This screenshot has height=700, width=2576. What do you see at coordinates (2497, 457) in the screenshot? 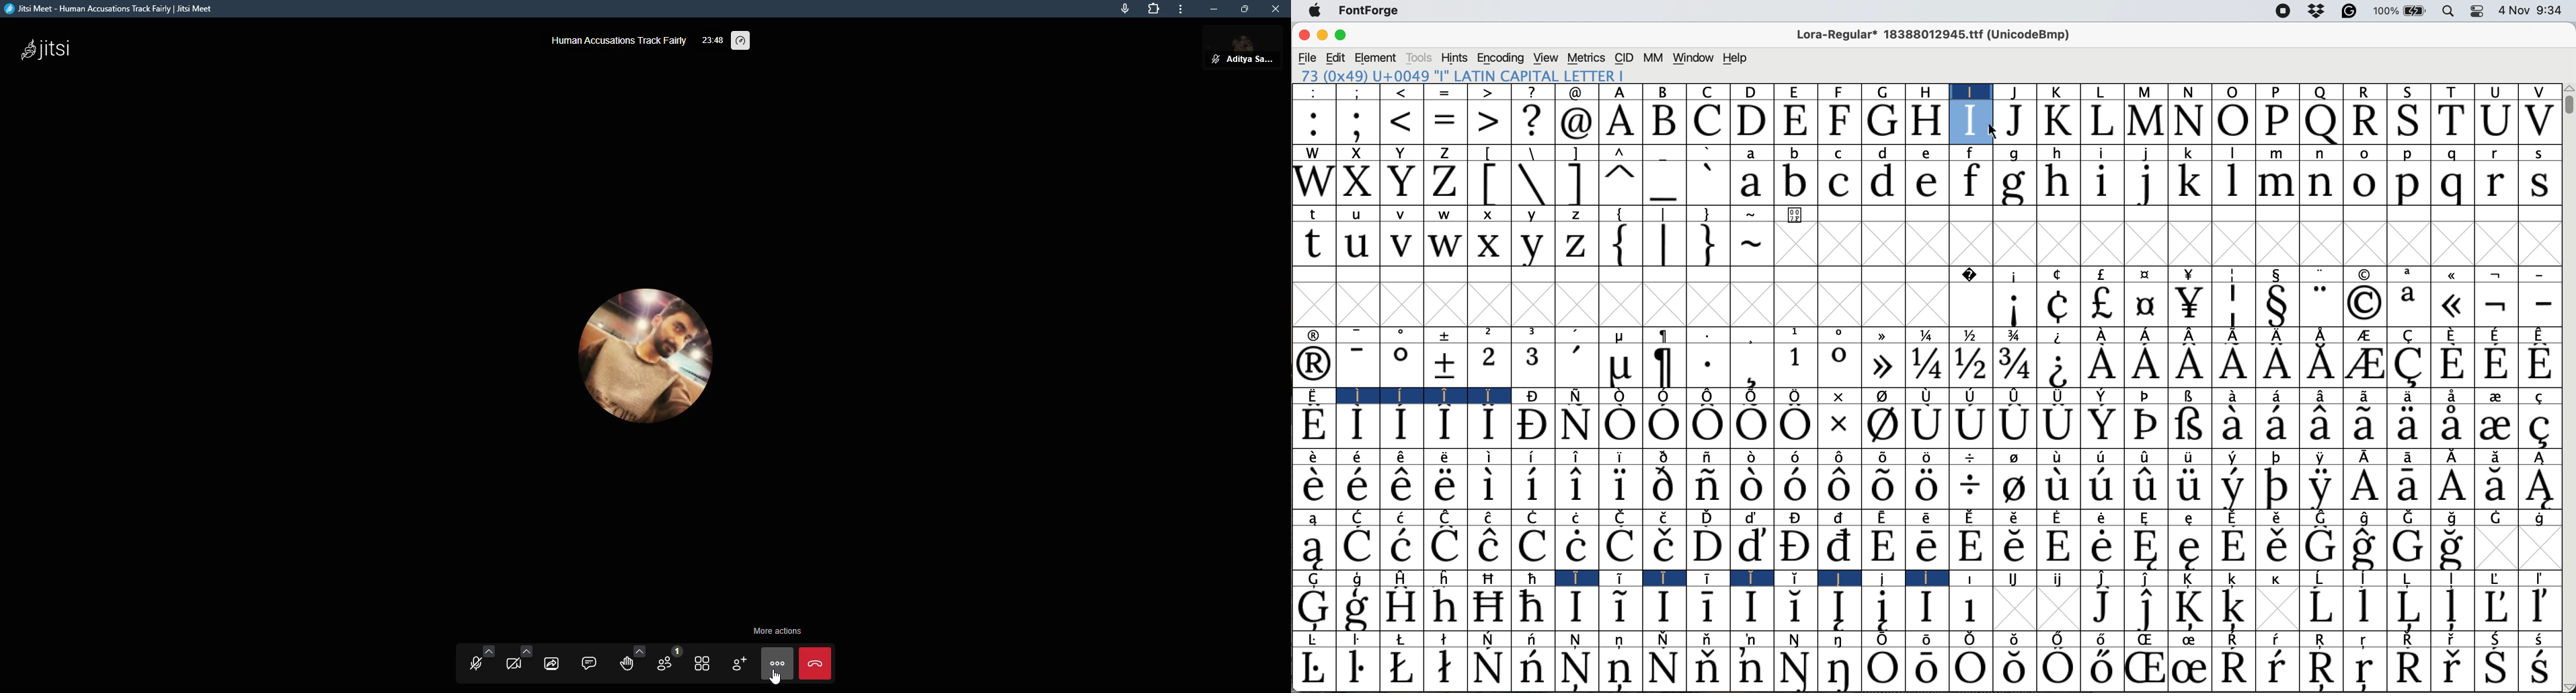
I see `Symbol` at bounding box center [2497, 457].